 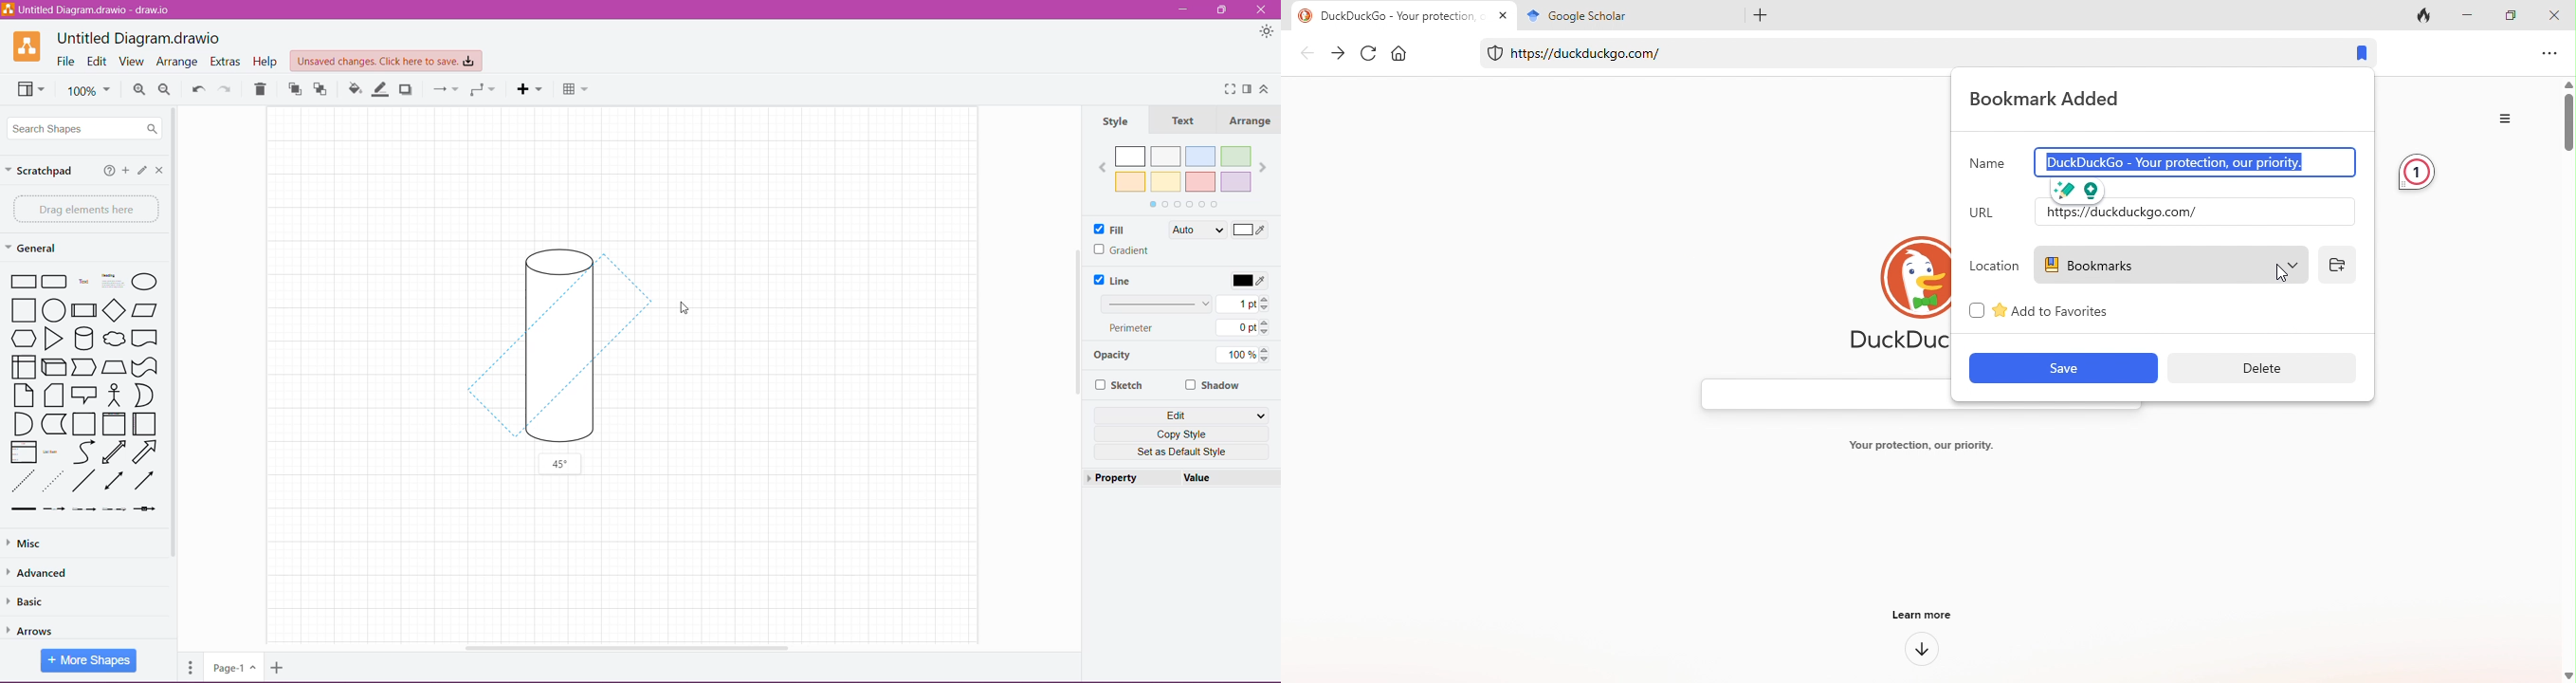 I want to click on Horizontal Scroll Bar, so click(x=631, y=648).